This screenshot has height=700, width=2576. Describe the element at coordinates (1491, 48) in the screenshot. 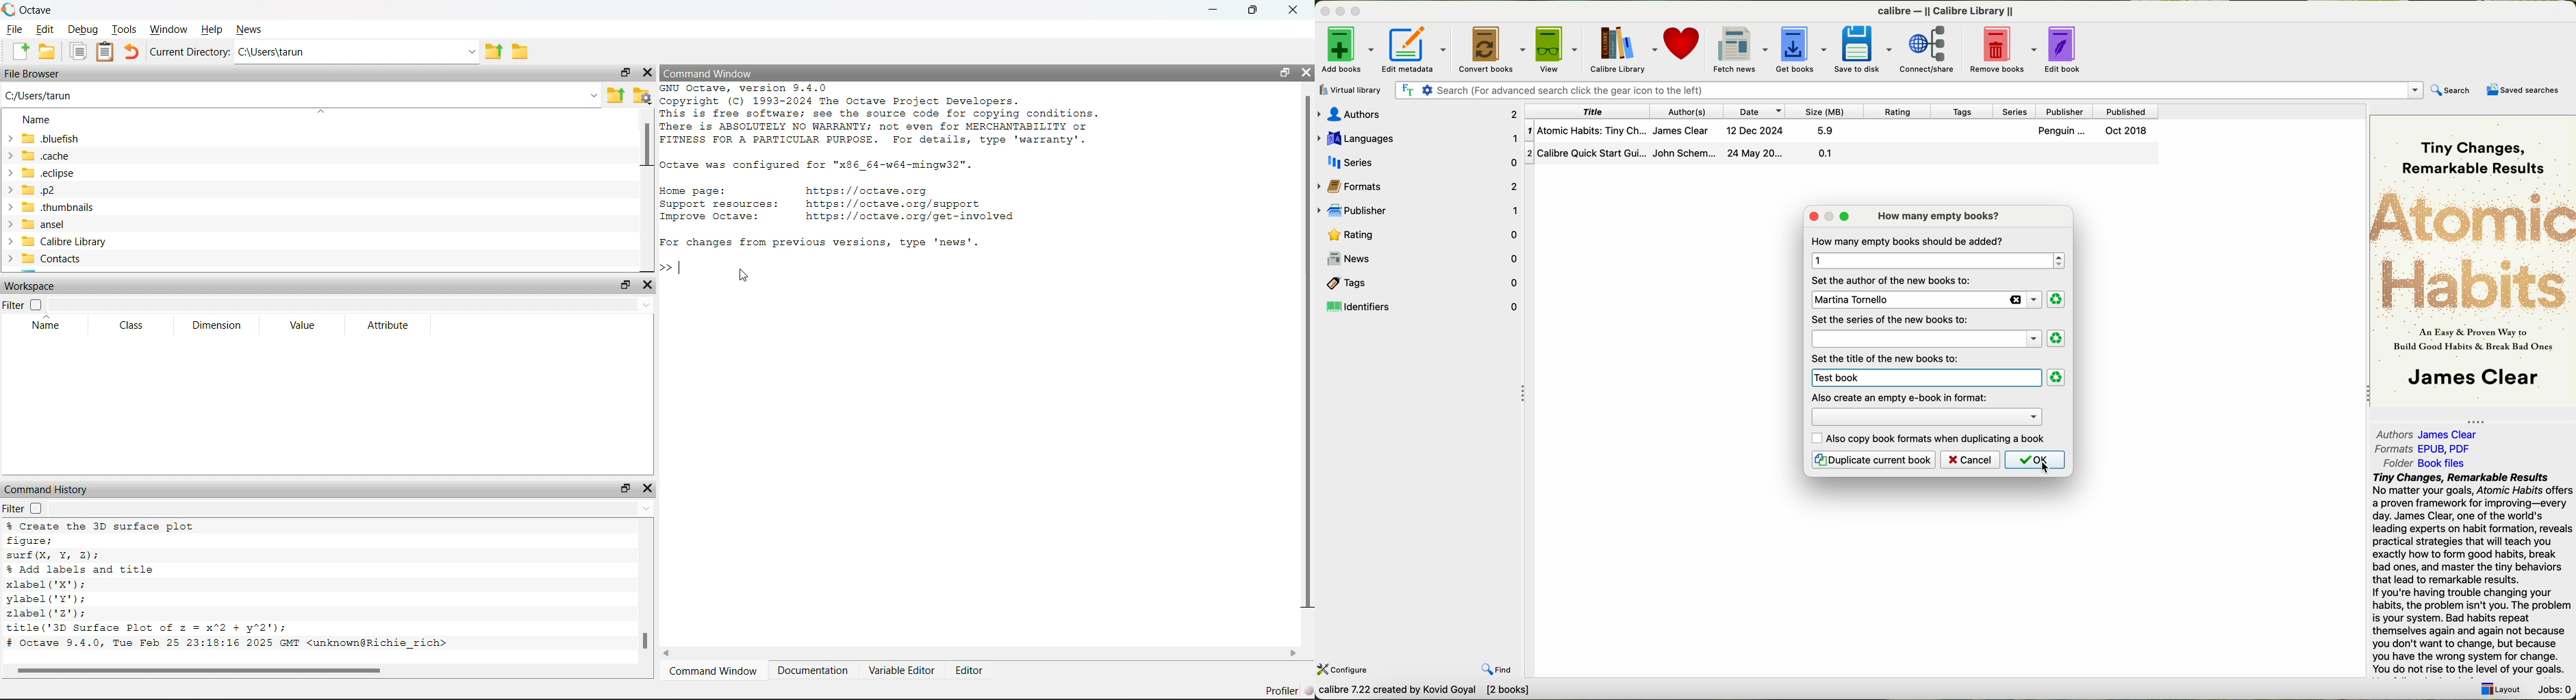

I see `convert books` at that location.